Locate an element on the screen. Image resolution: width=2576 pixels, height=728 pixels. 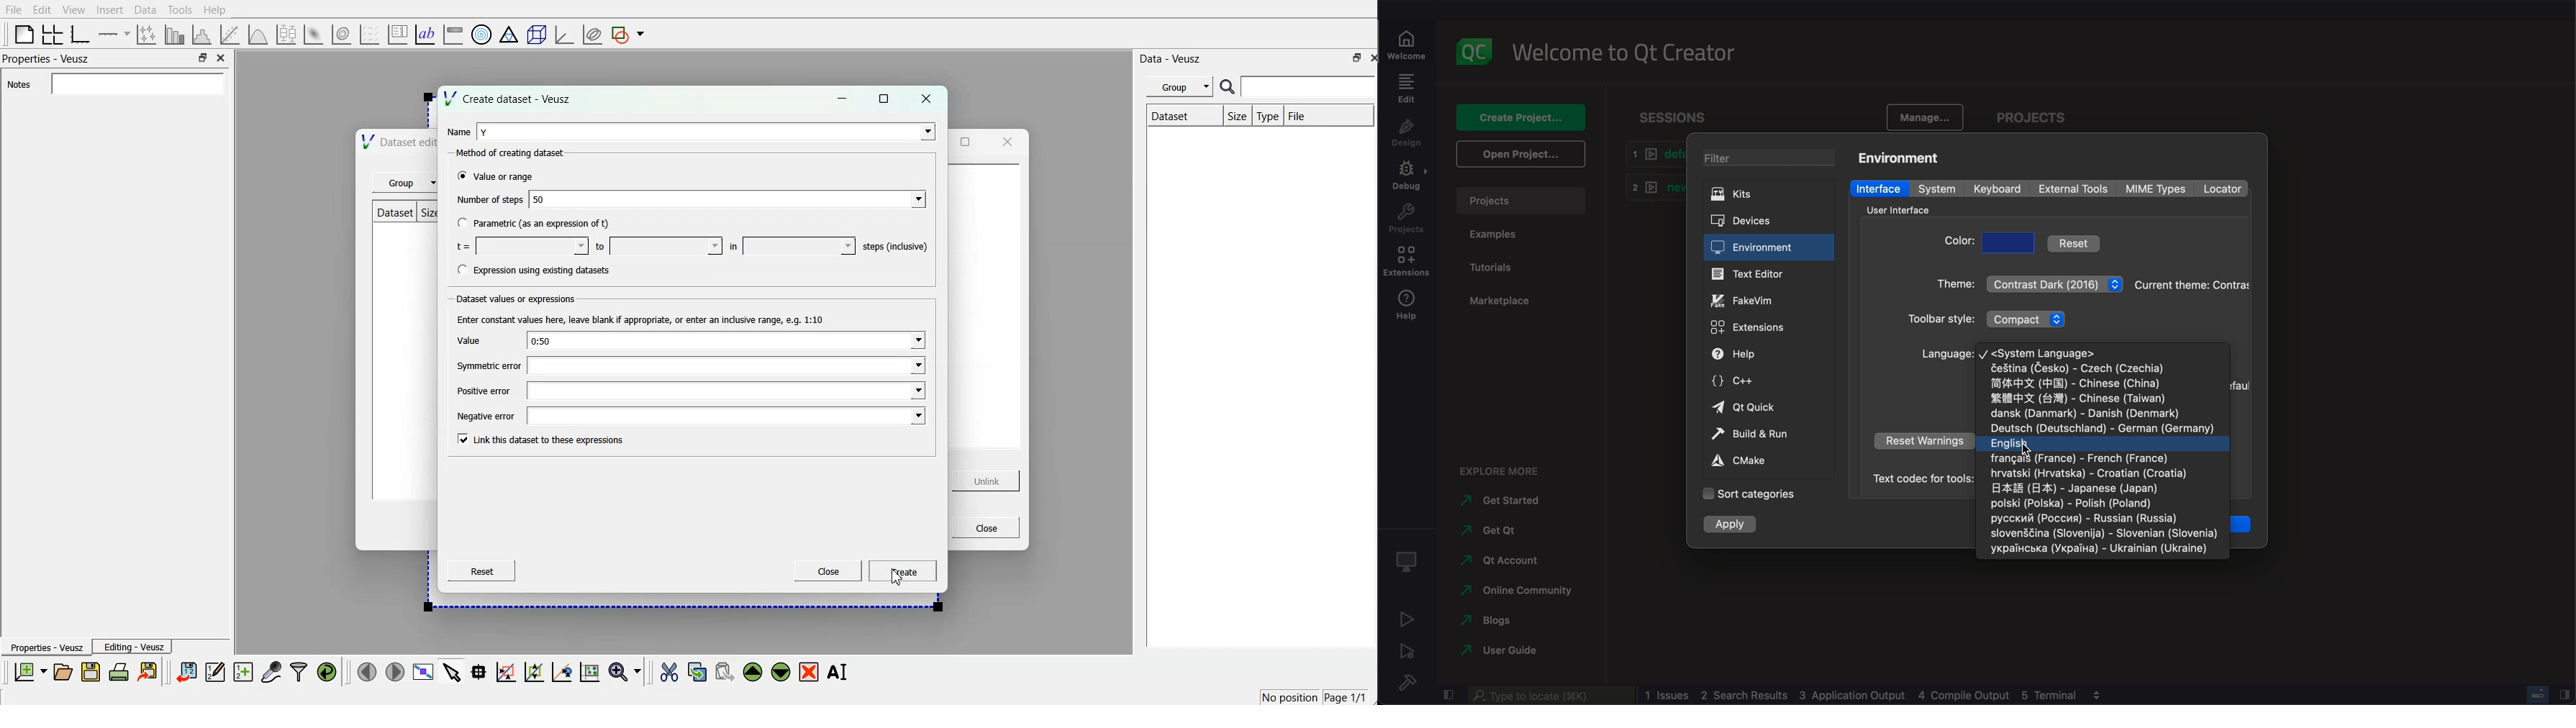
positive error value field is located at coordinates (728, 392).